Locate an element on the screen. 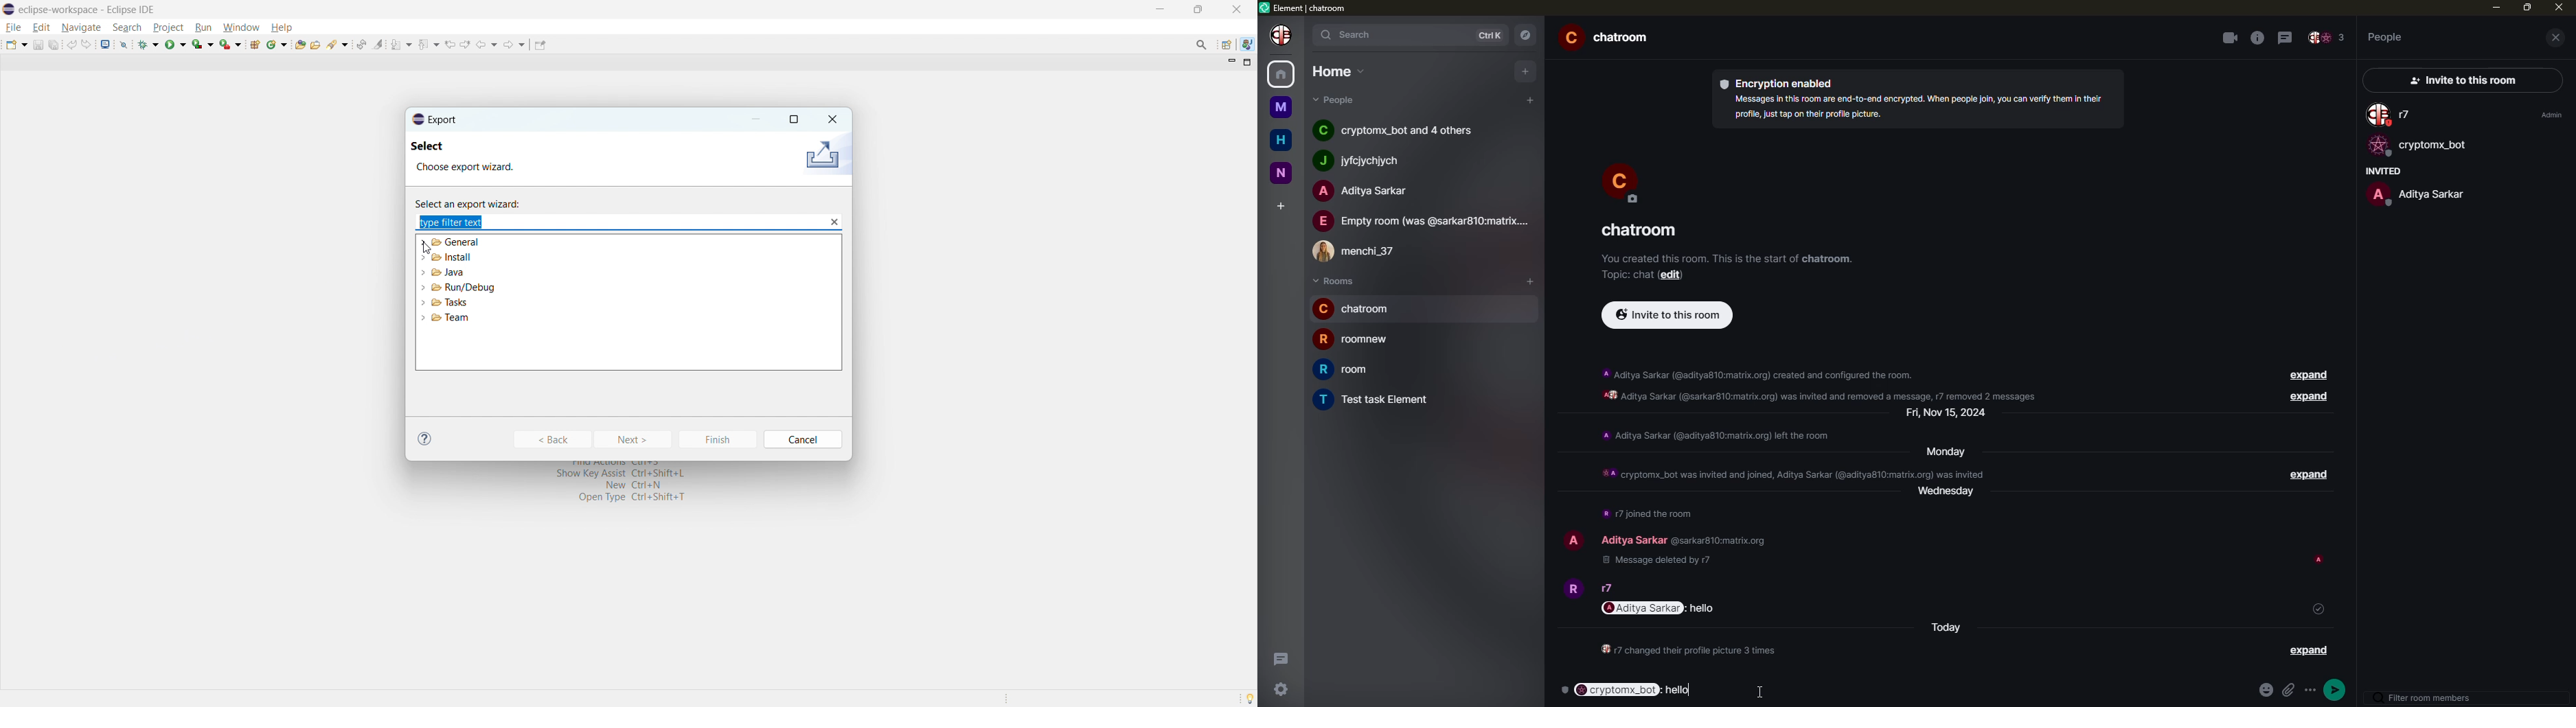 This screenshot has width=2576, height=728. people is located at coordinates (2416, 194).